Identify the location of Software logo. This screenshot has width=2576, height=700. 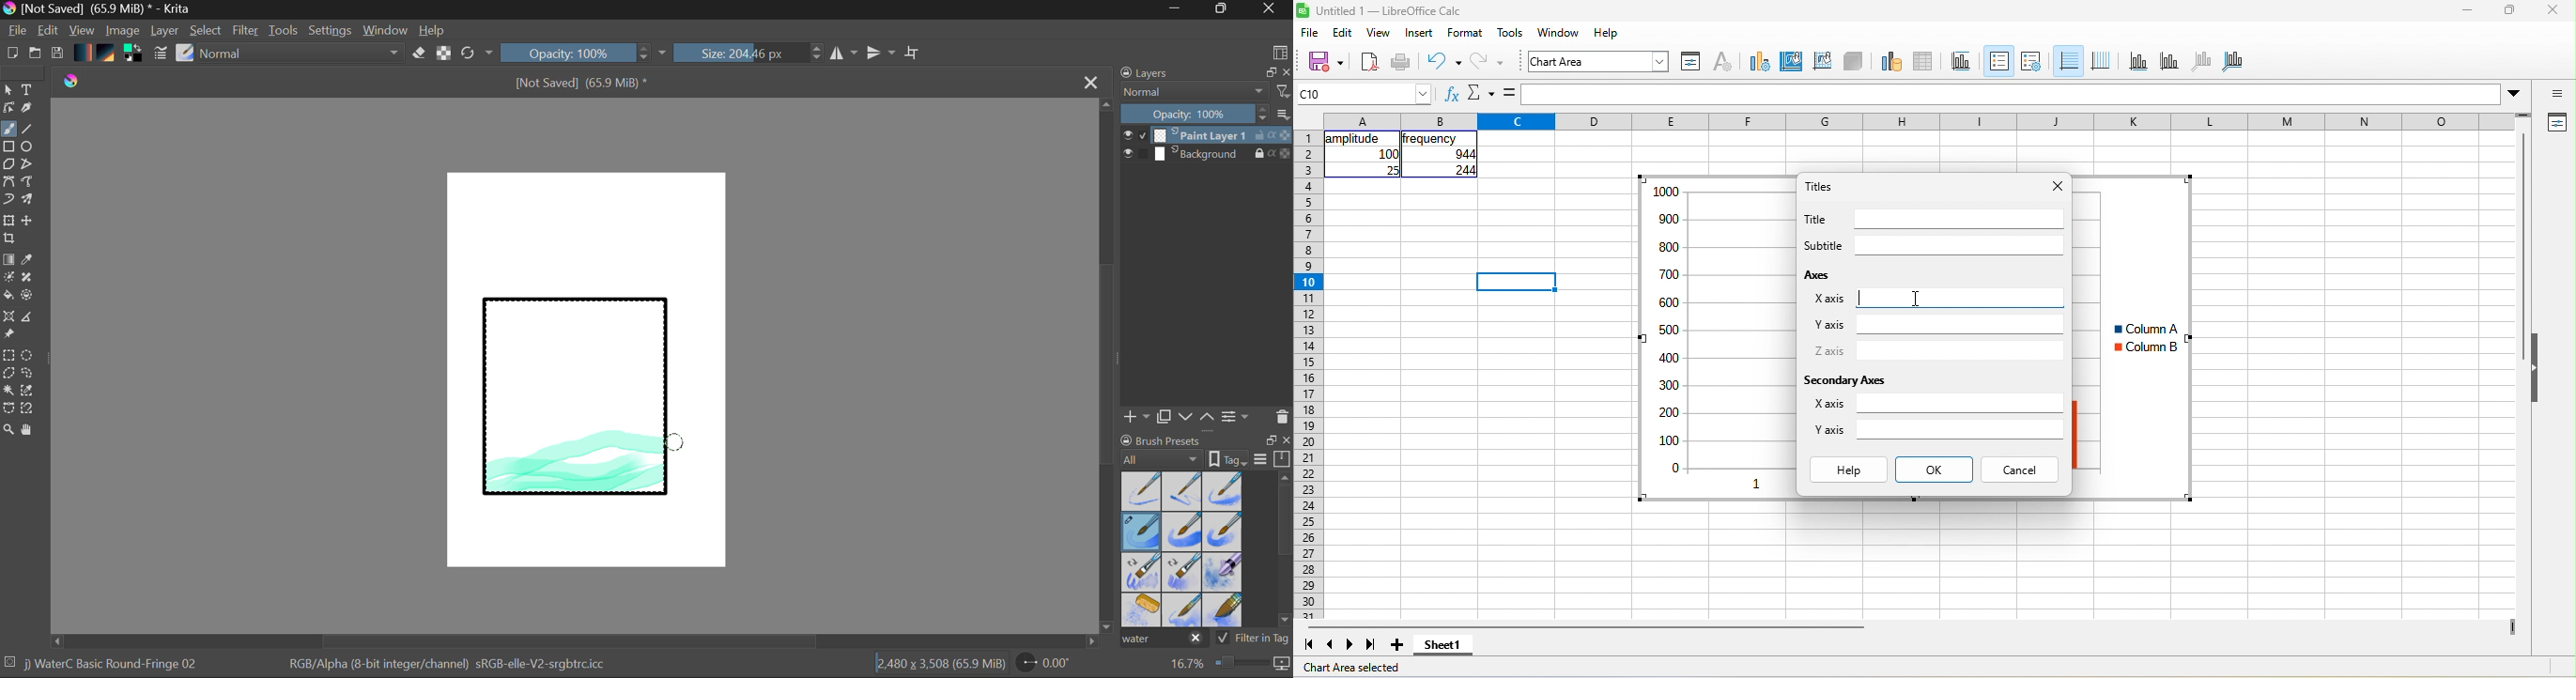
(1303, 10).